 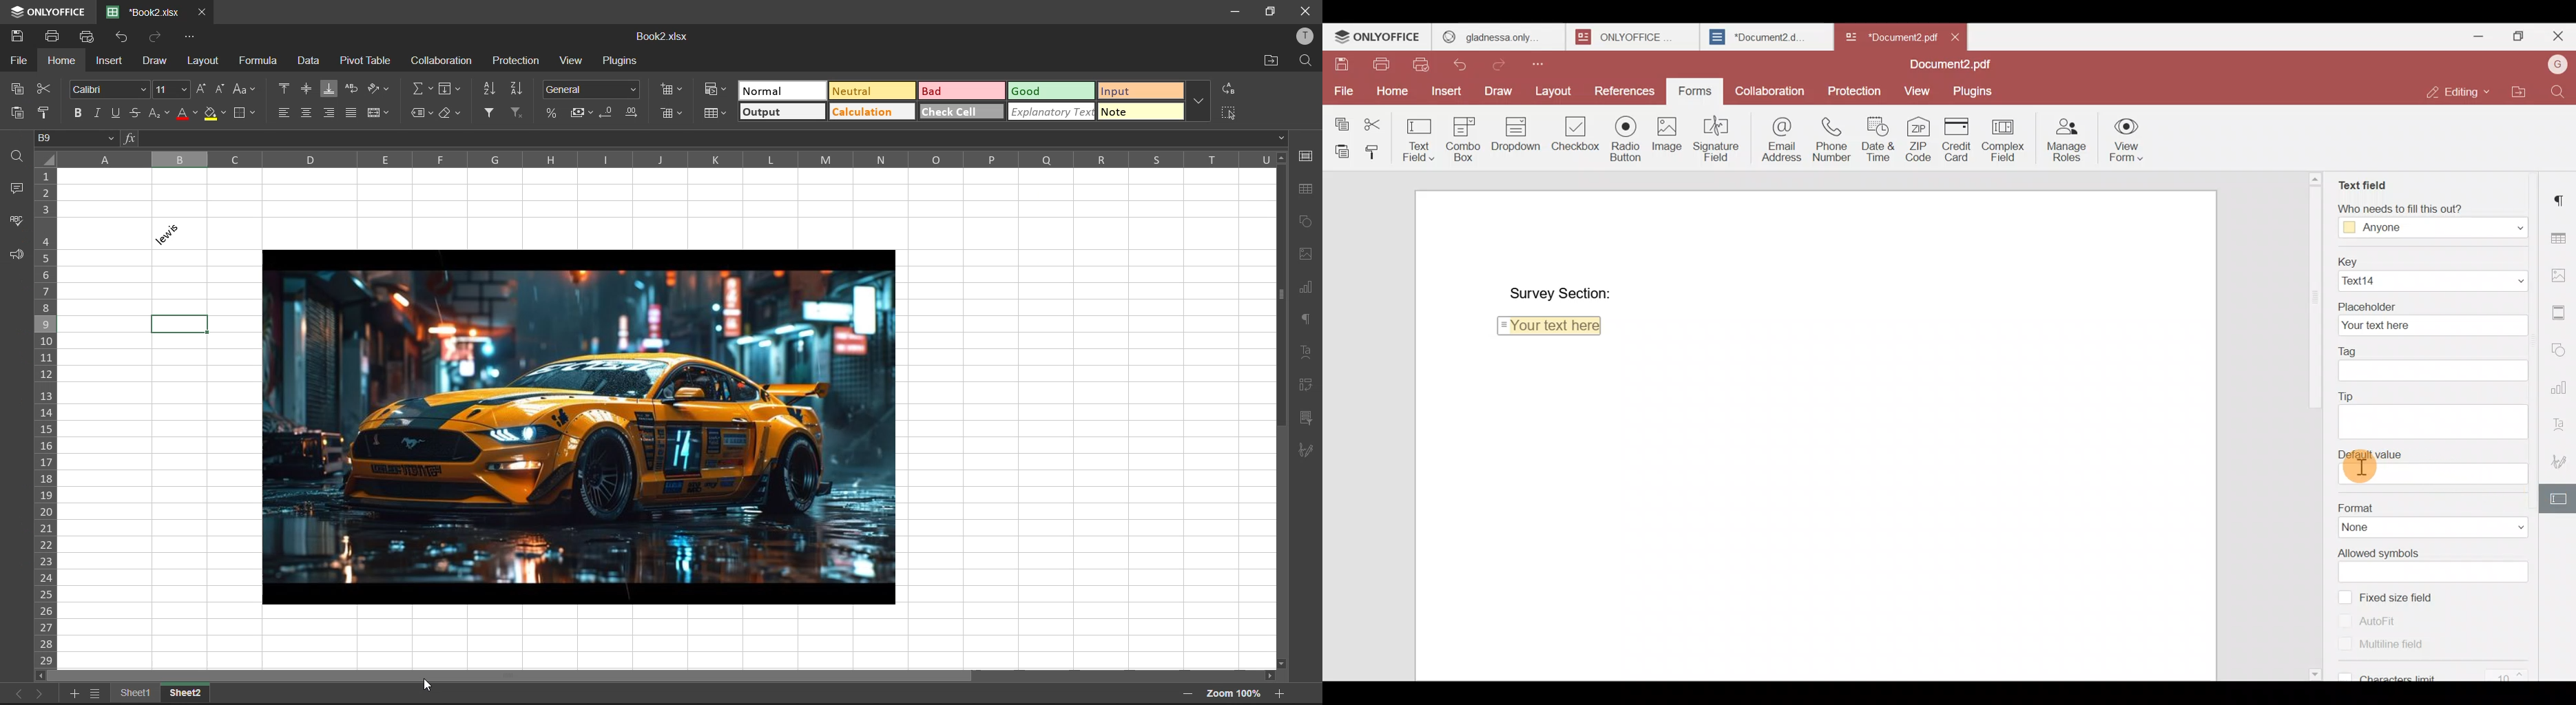 What do you see at coordinates (1335, 59) in the screenshot?
I see `Save` at bounding box center [1335, 59].